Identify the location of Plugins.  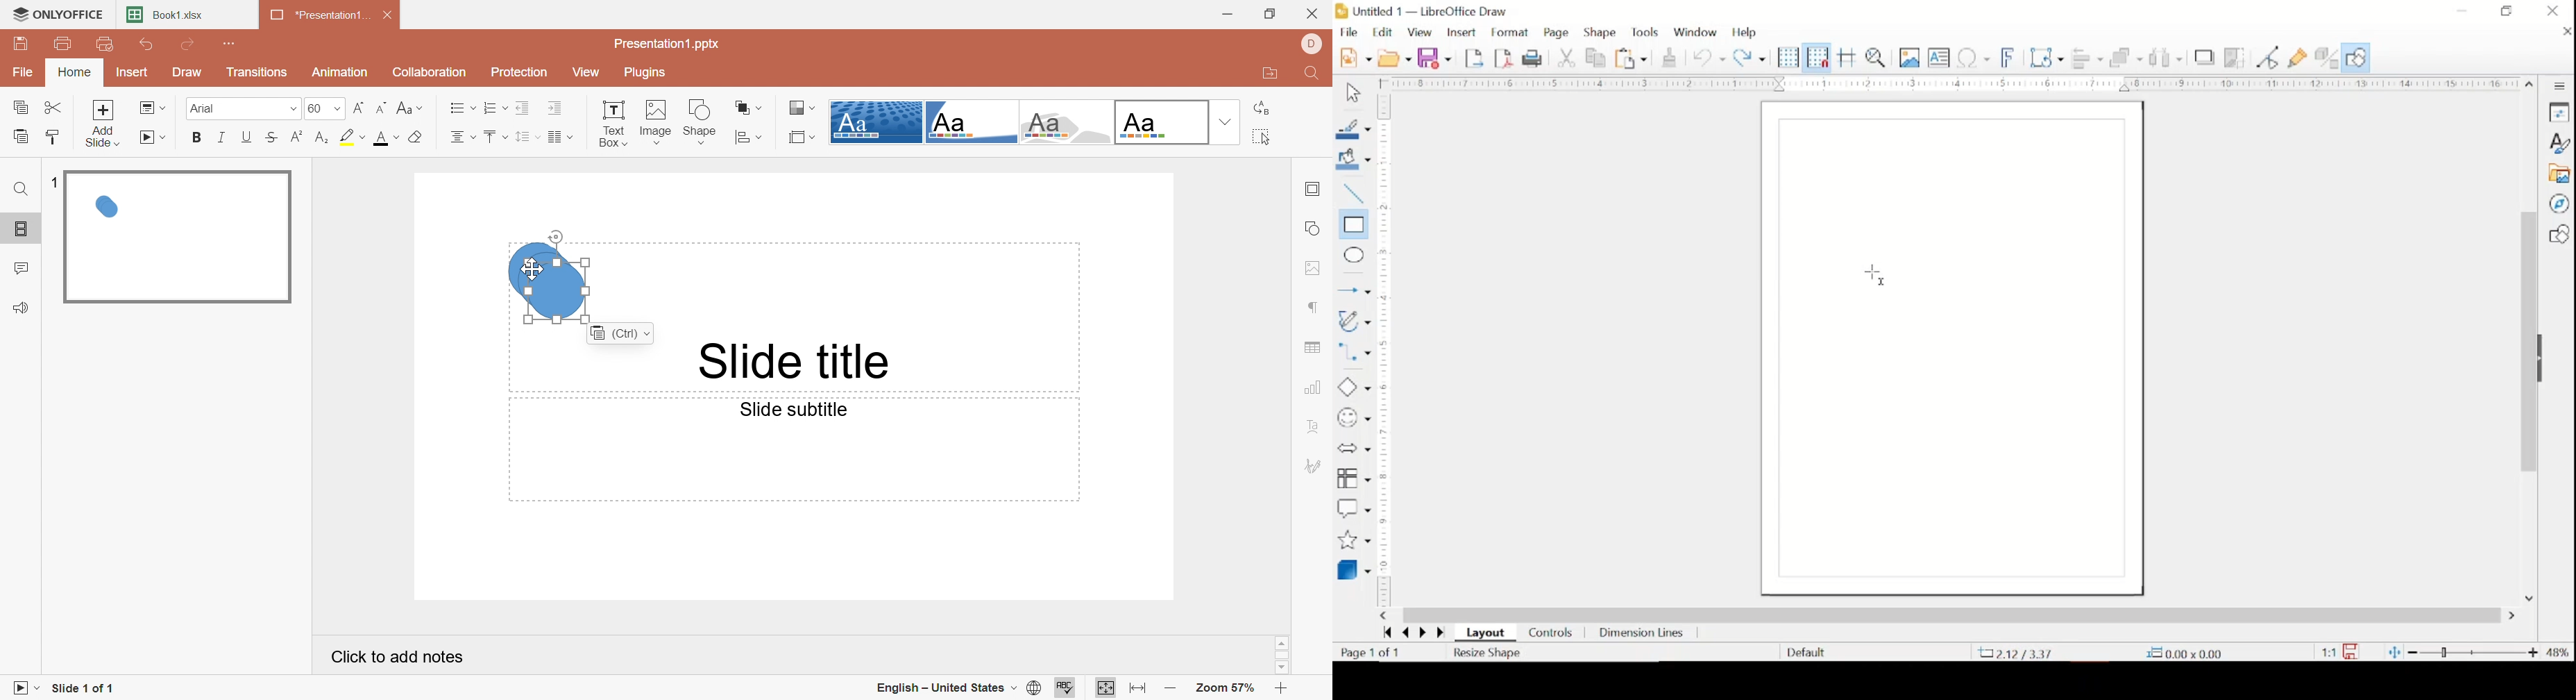
(646, 72).